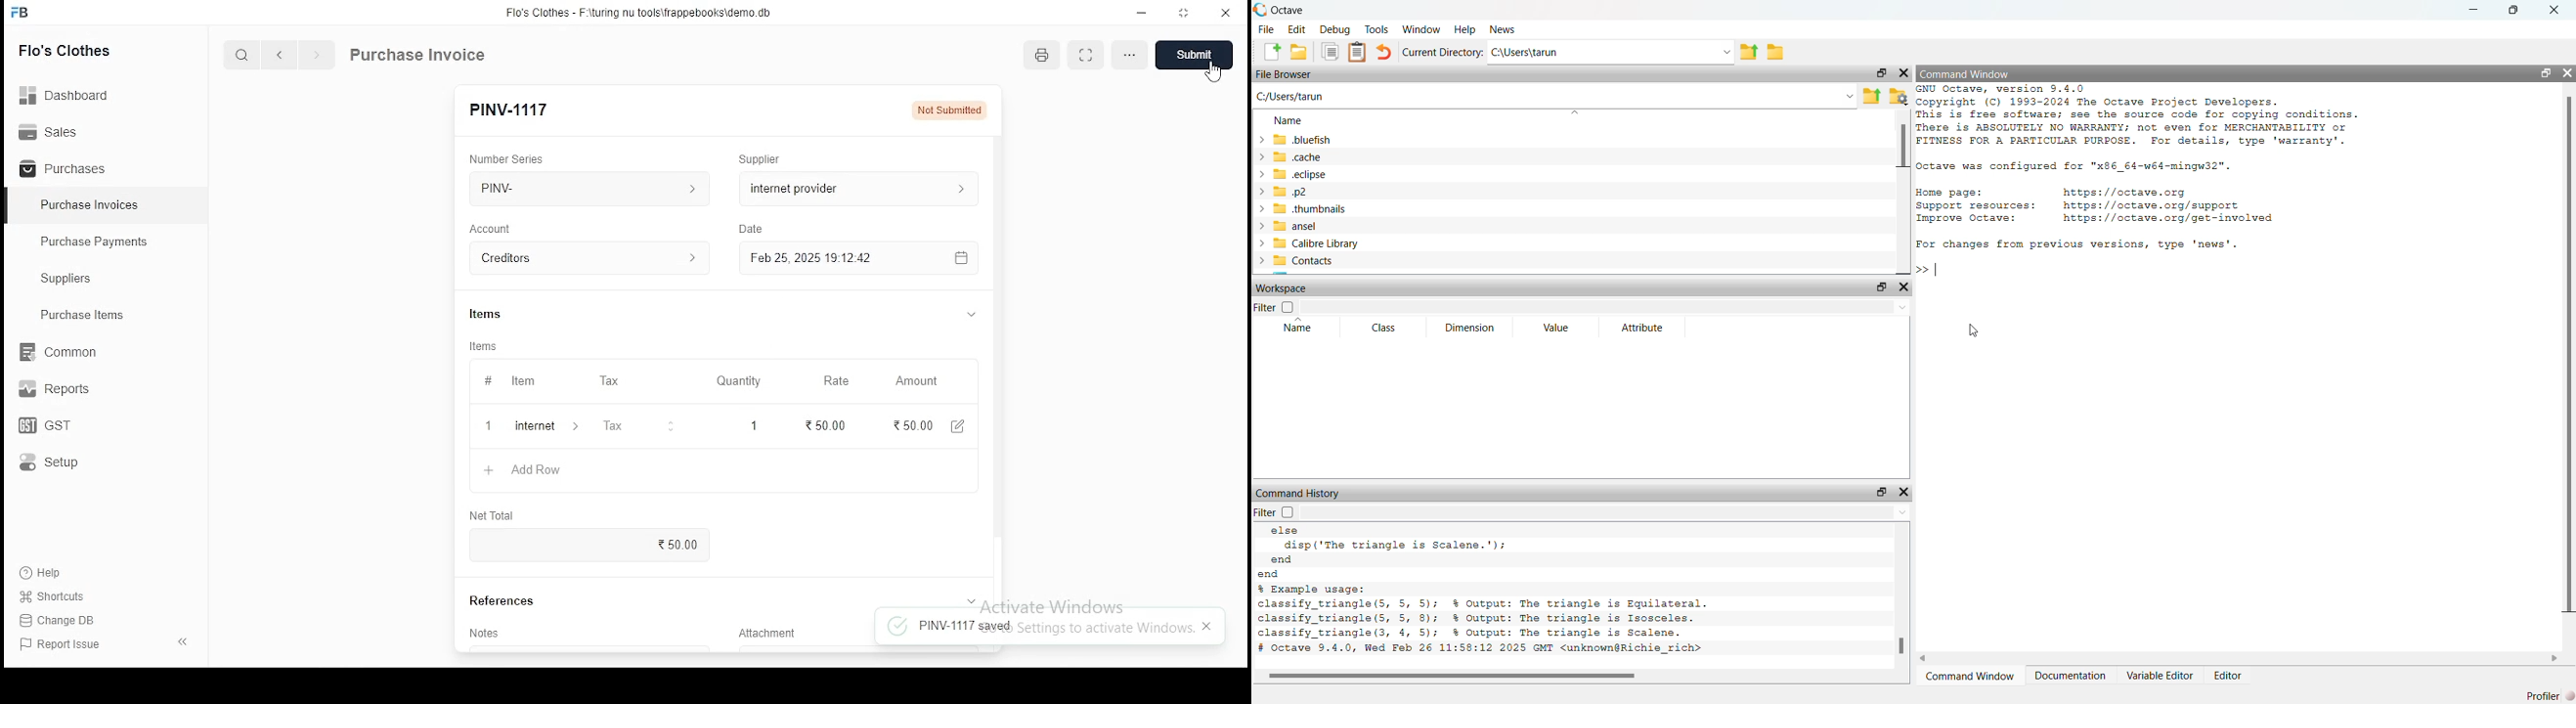  What do you see at coordinates (491, 229) in the screenshot?
I see `account` at bounding box center [491, 229].